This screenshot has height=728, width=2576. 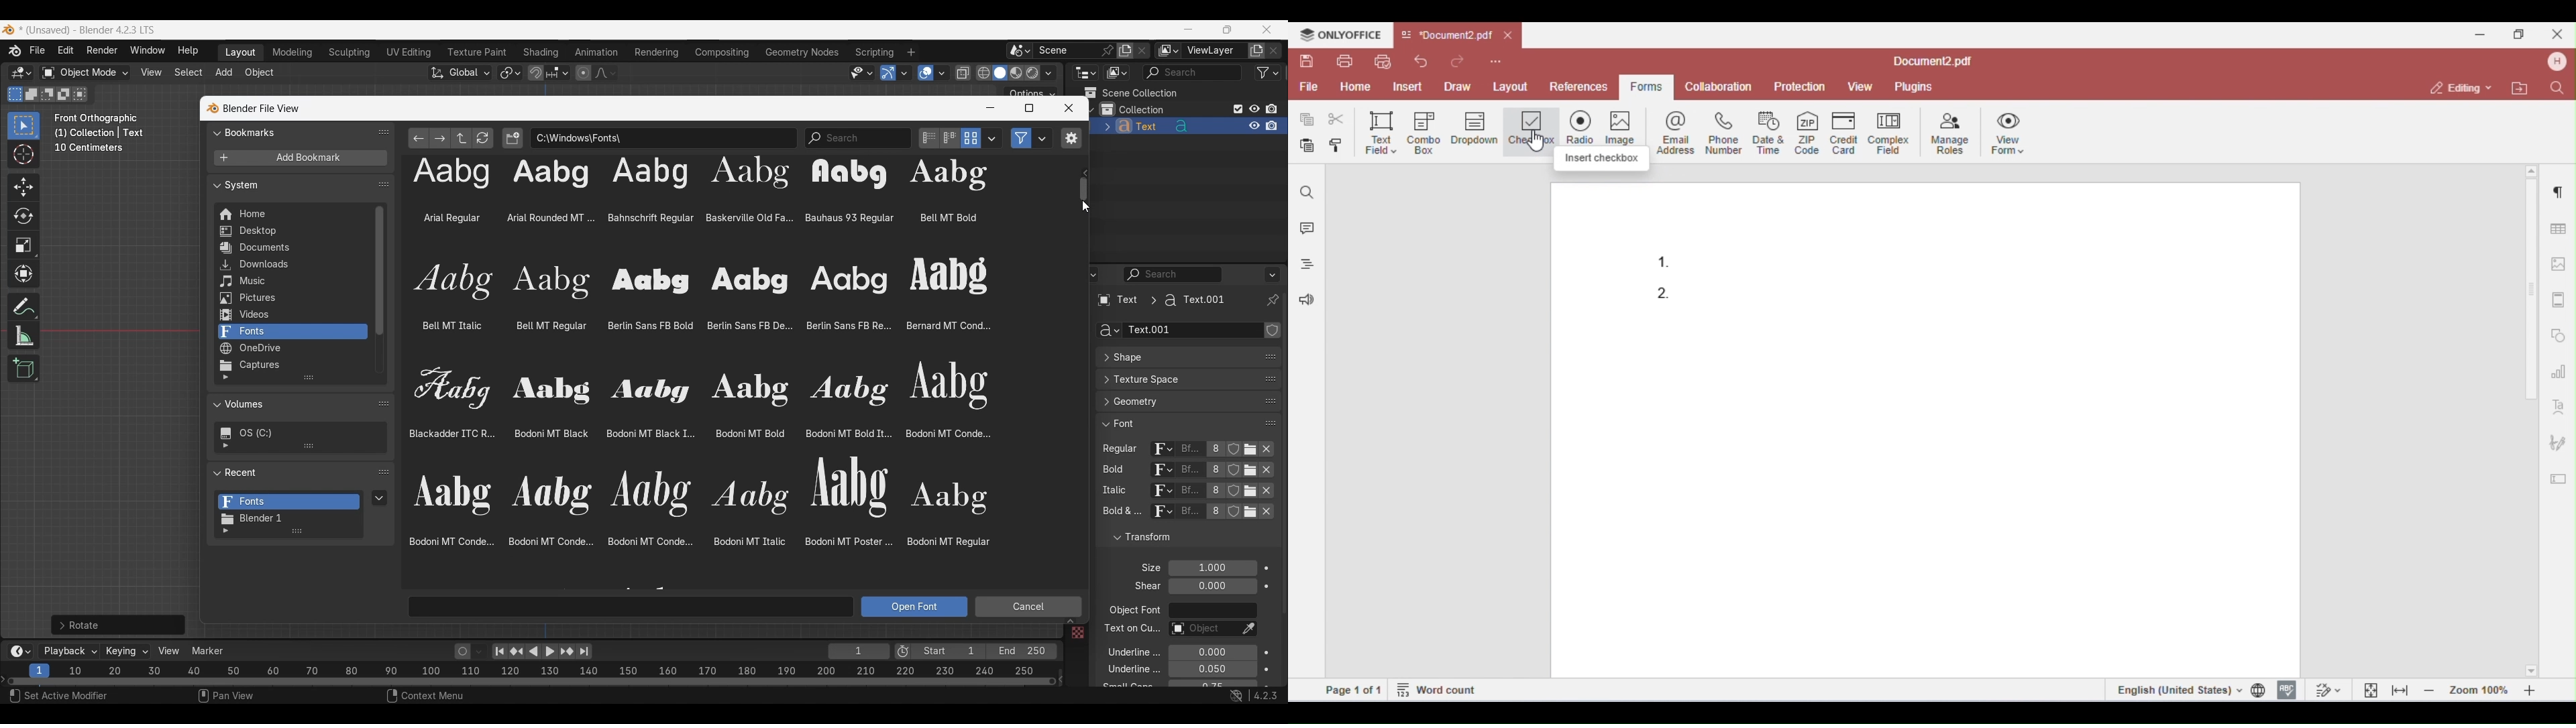 I want to click on italic, so click(x=1112, y=491).